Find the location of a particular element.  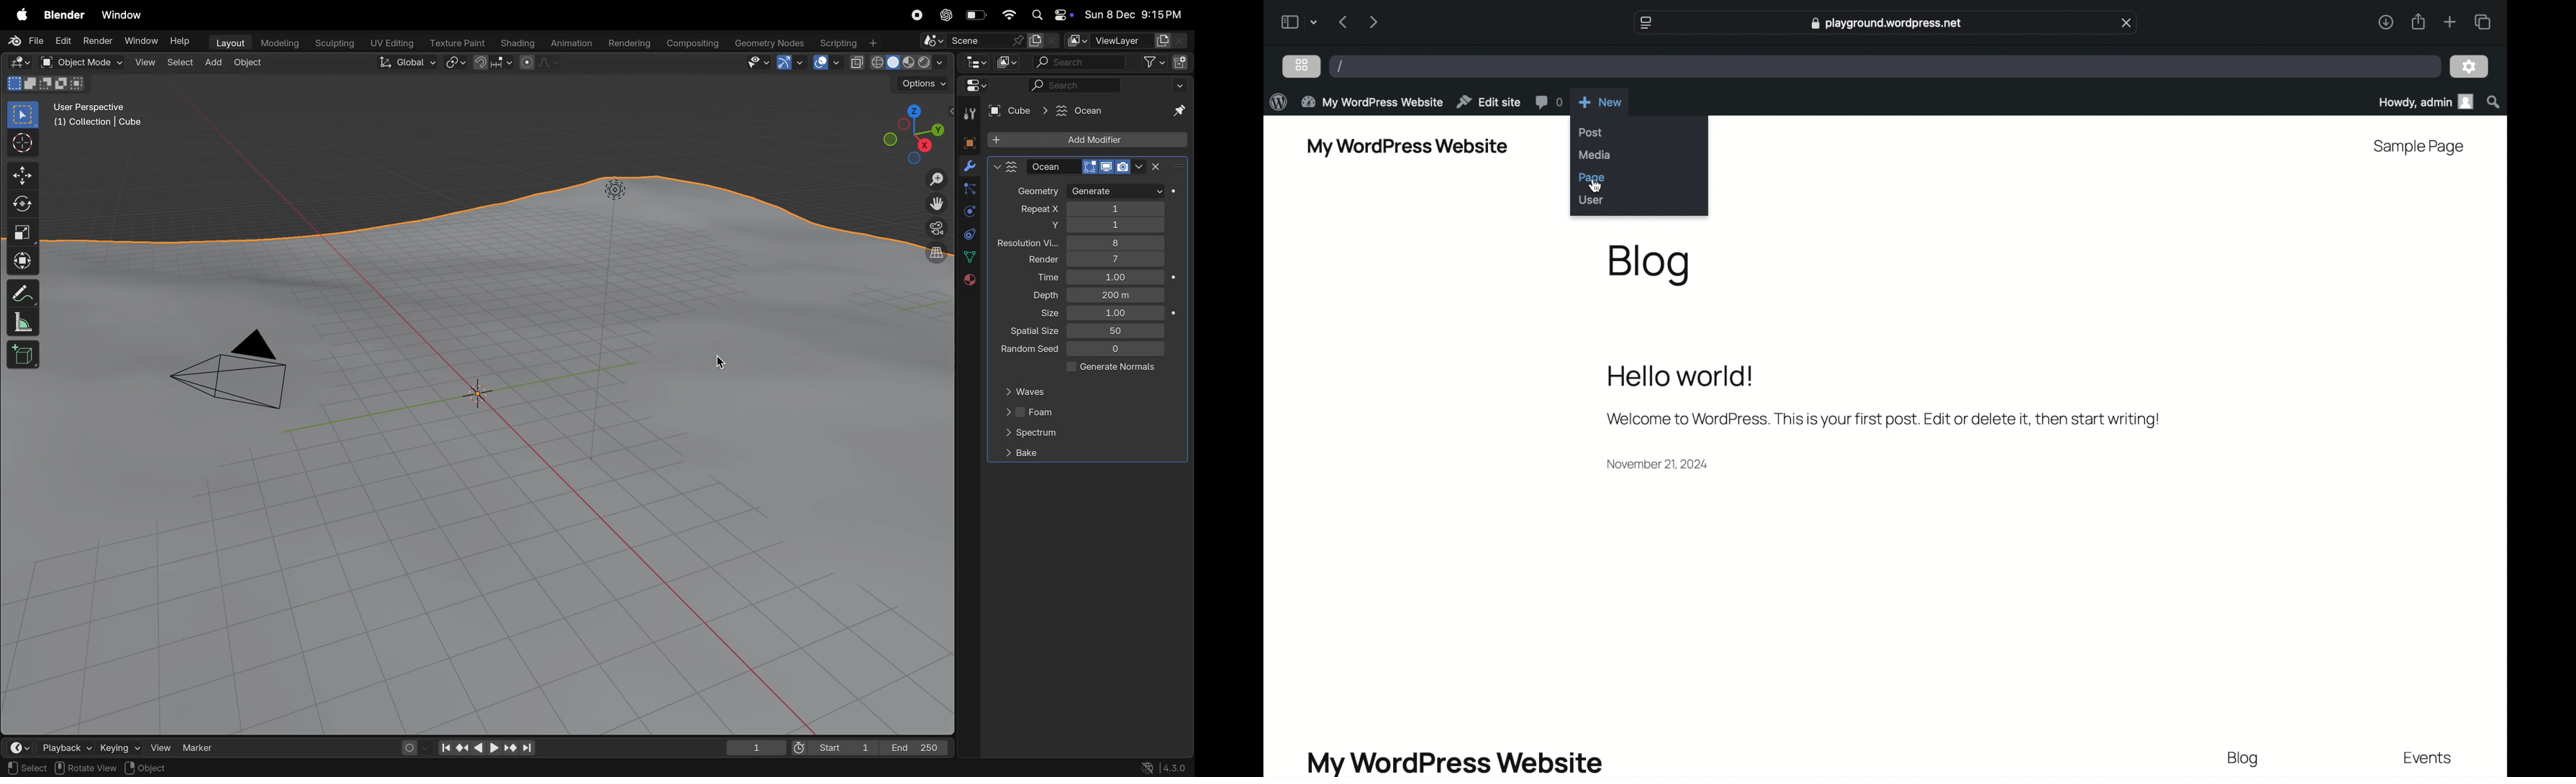

blender is located at coordinates (65, 15).